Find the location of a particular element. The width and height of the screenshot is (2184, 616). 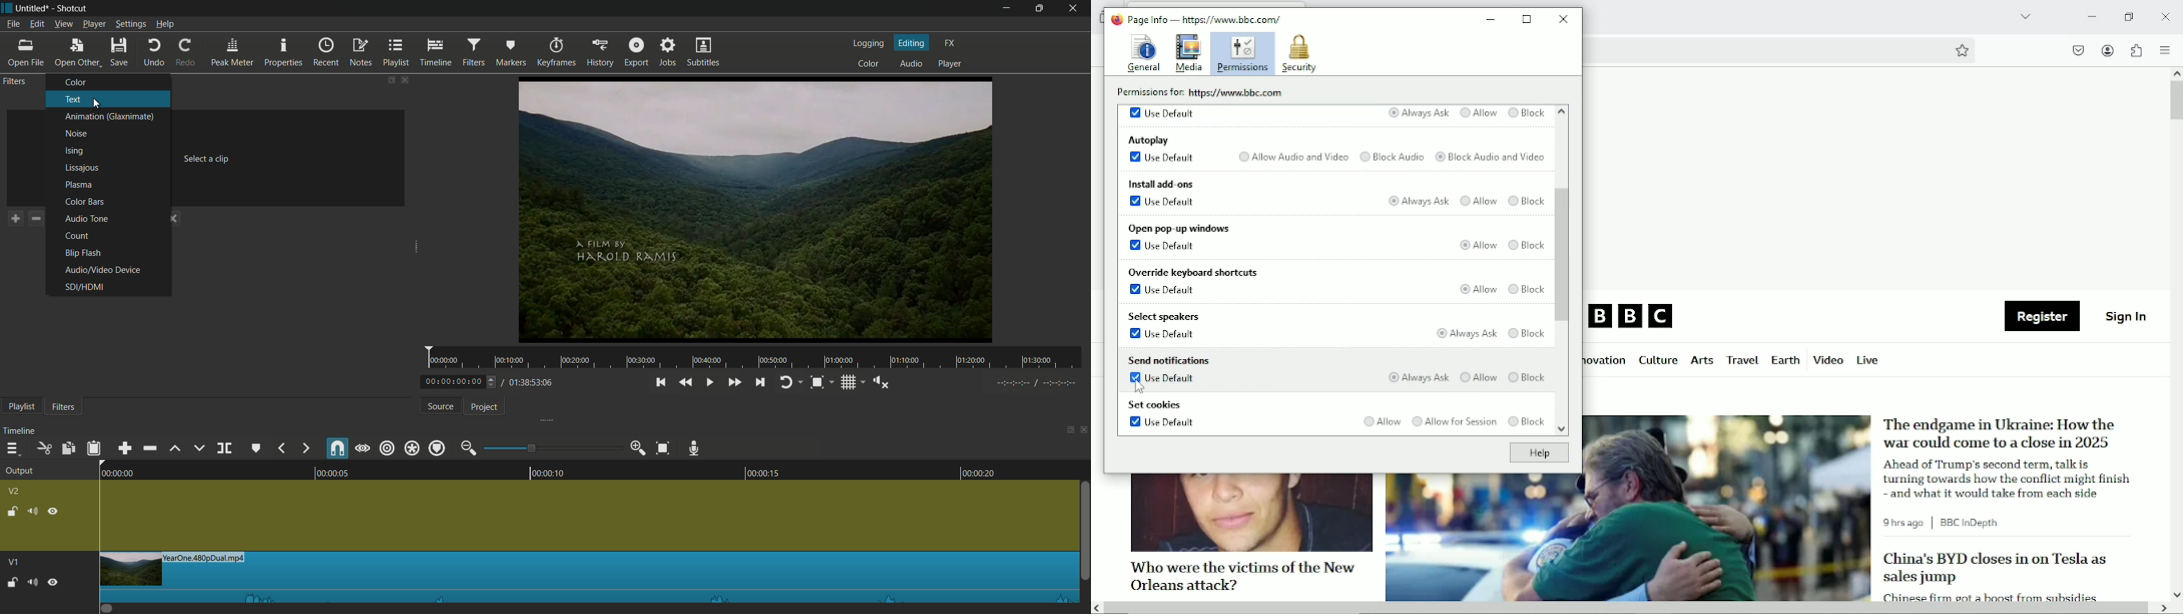

audio/video device is located at coordinates (101, 269).